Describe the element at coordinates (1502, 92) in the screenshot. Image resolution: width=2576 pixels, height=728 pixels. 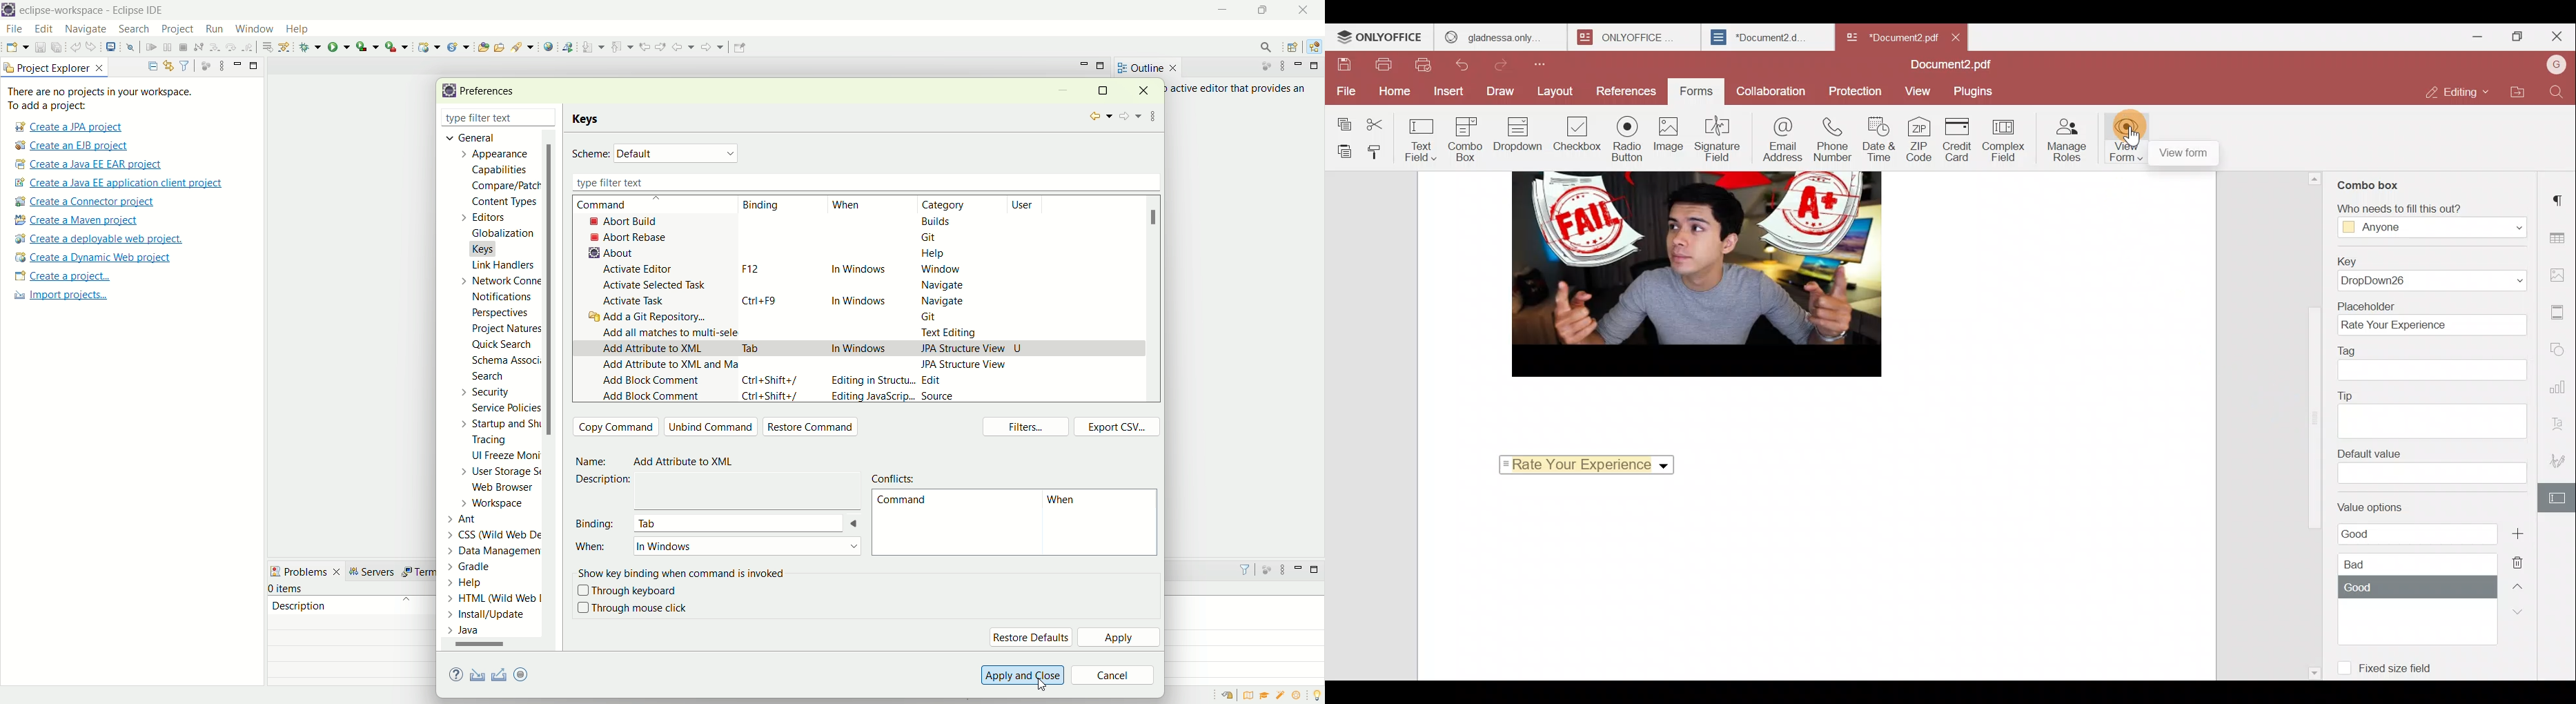
I see `Draw` at that location.